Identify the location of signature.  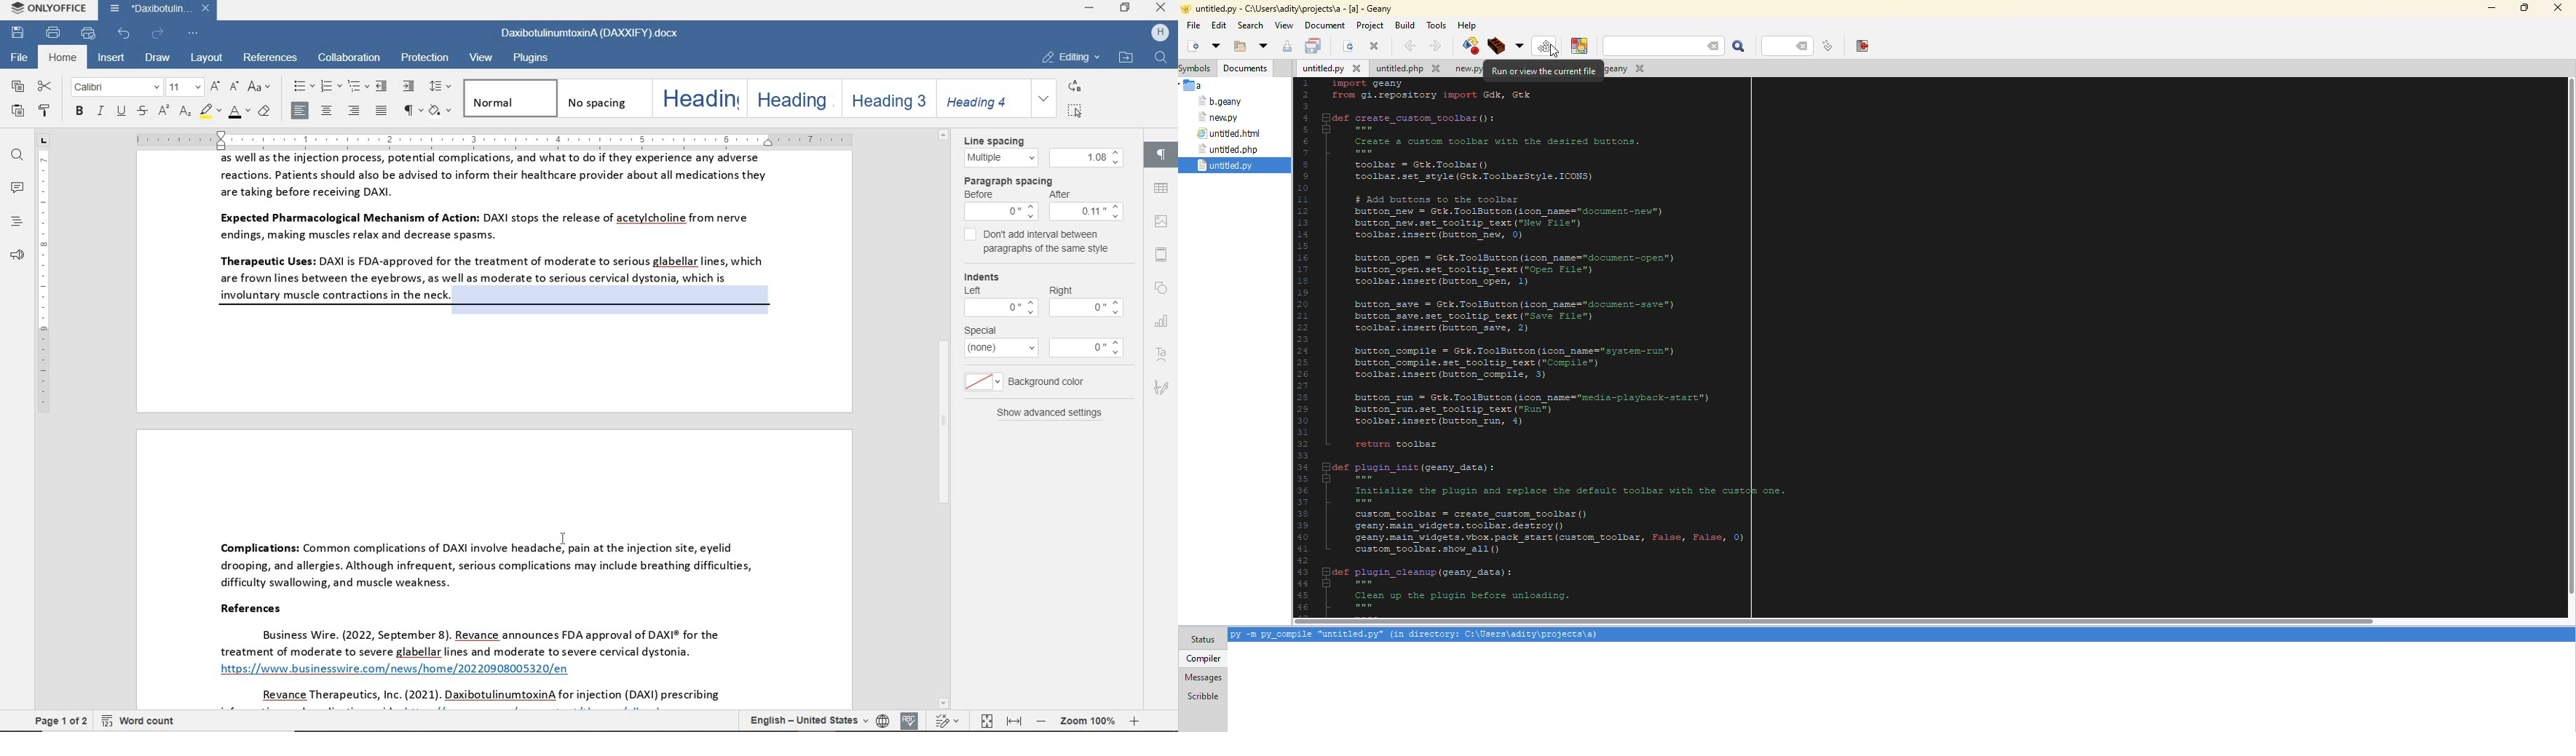
(1164, 386).